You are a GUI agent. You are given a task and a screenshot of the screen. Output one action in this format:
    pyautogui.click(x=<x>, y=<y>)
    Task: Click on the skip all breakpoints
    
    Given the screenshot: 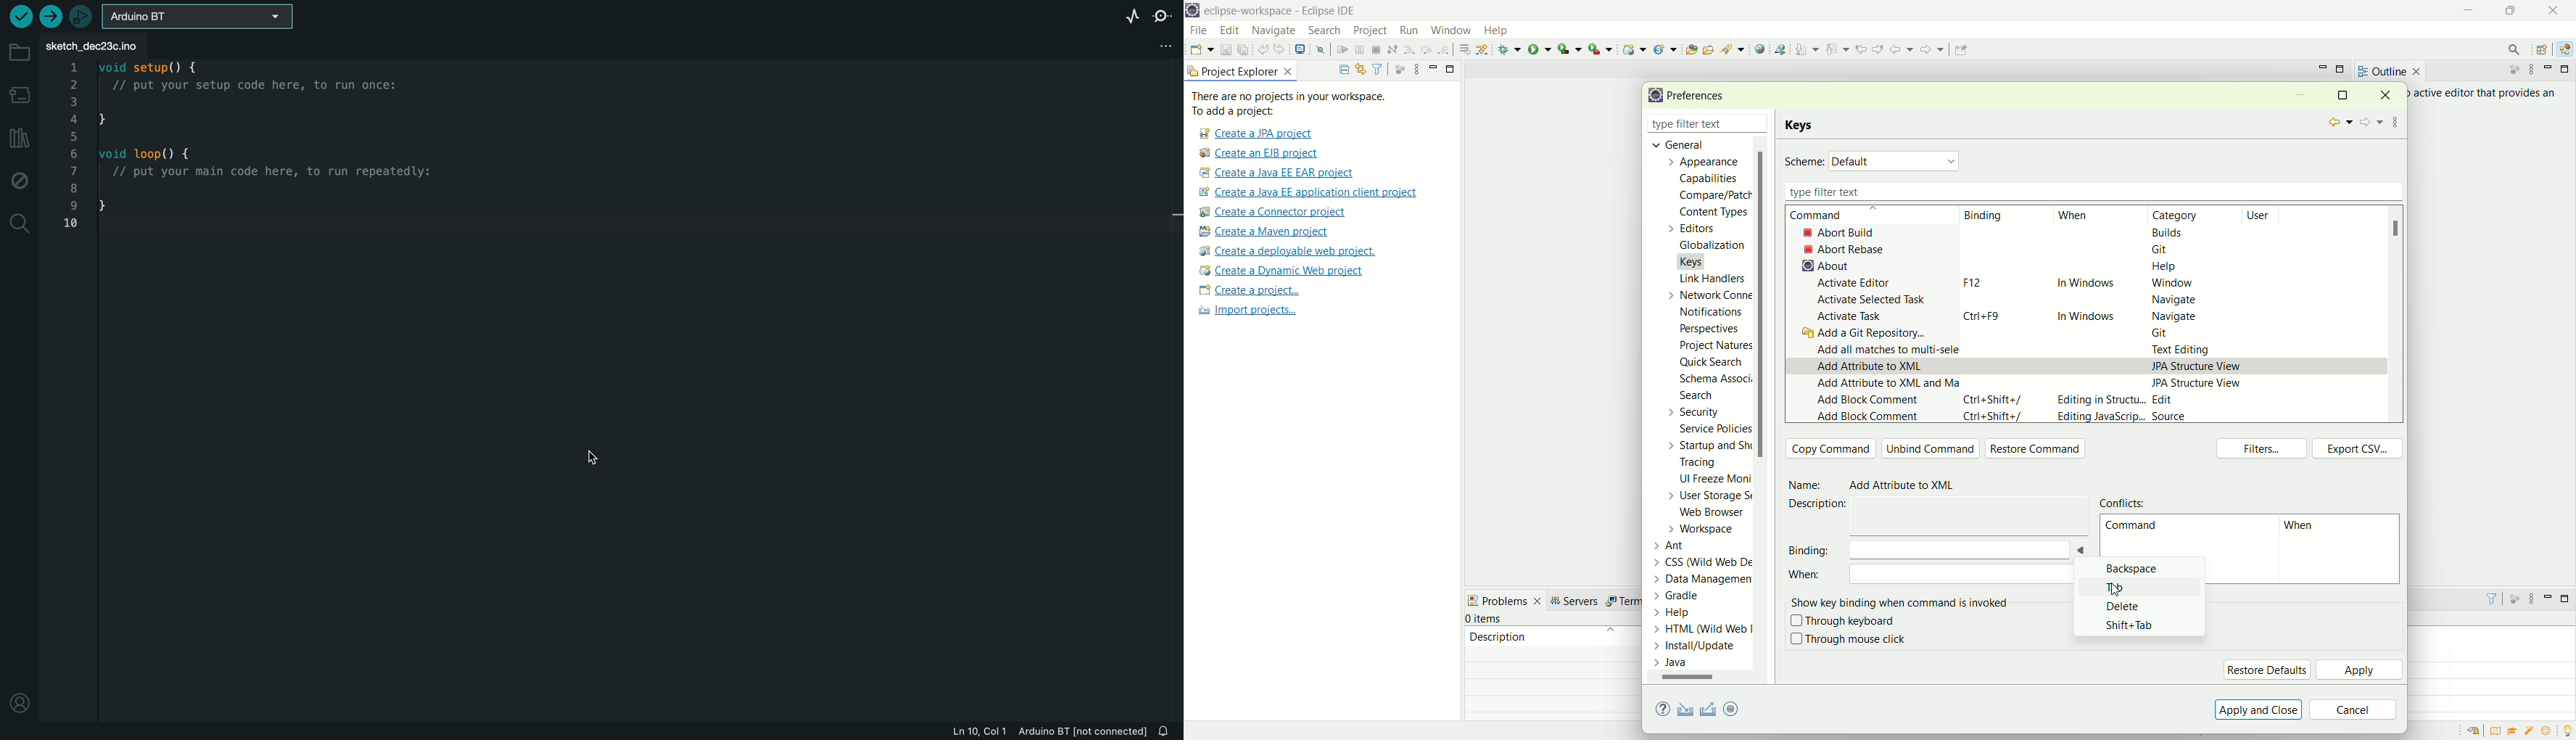 What is the action you would take?
    pyautogui.click(x=1323, y=50)
    